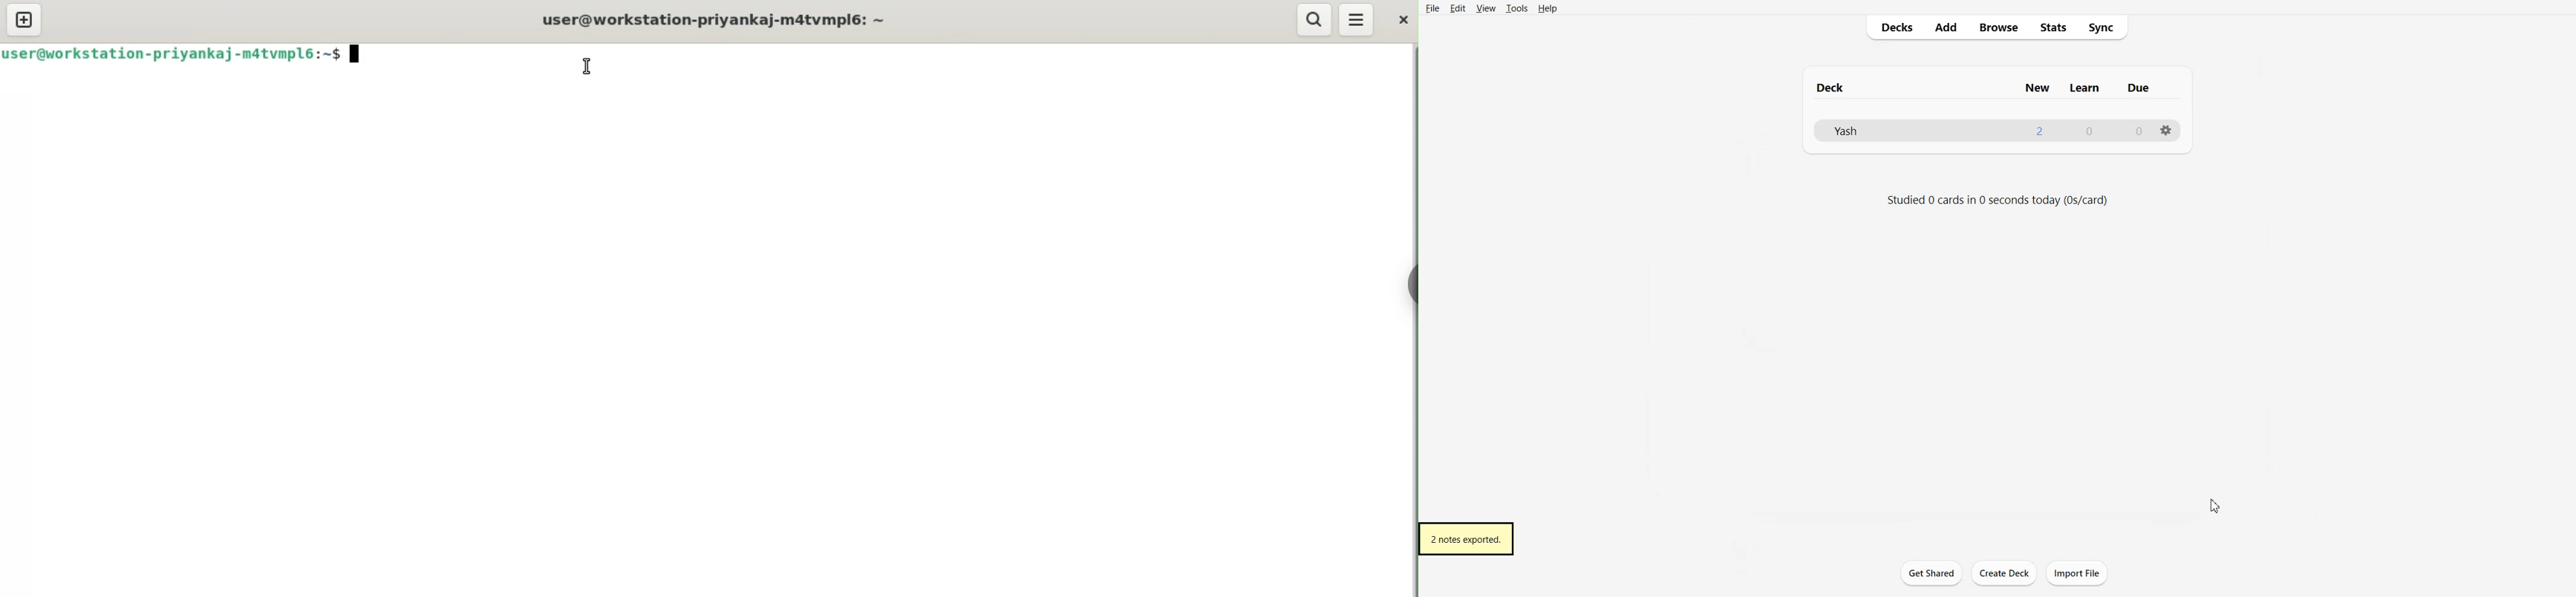  Describe the element at coordinates (1433, 8) in the screenshot. I see `File` at that location.